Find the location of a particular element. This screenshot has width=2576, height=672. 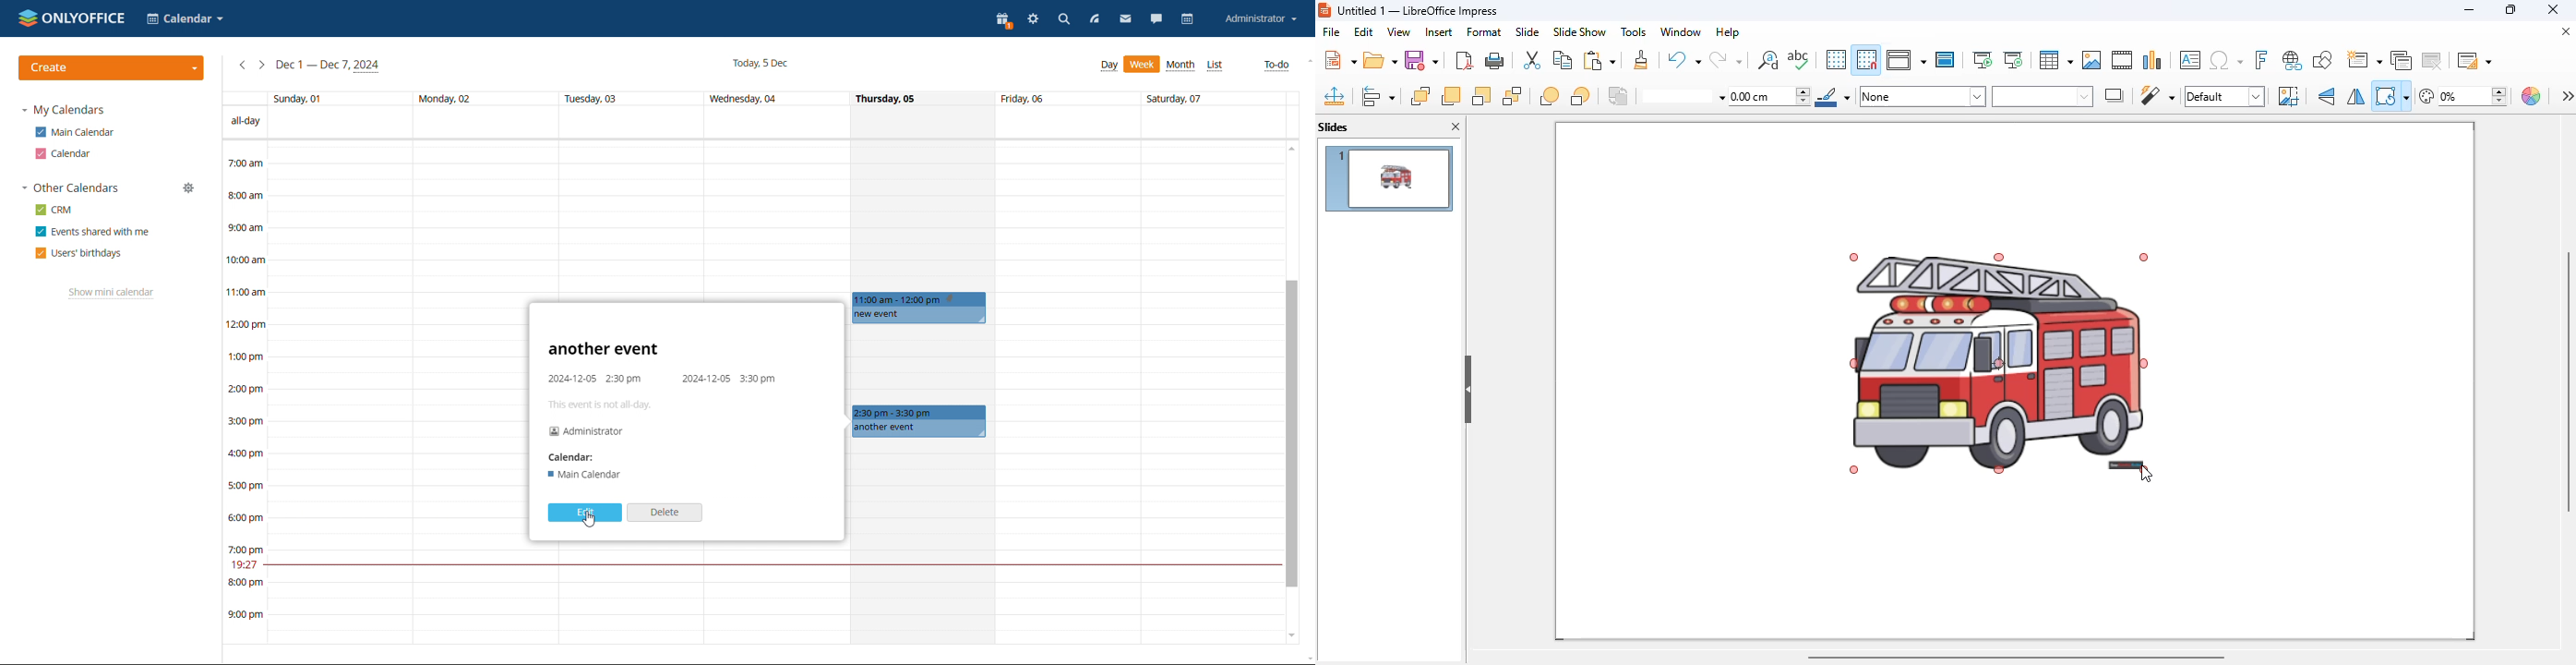

another event is located at coordinates (920, 429).